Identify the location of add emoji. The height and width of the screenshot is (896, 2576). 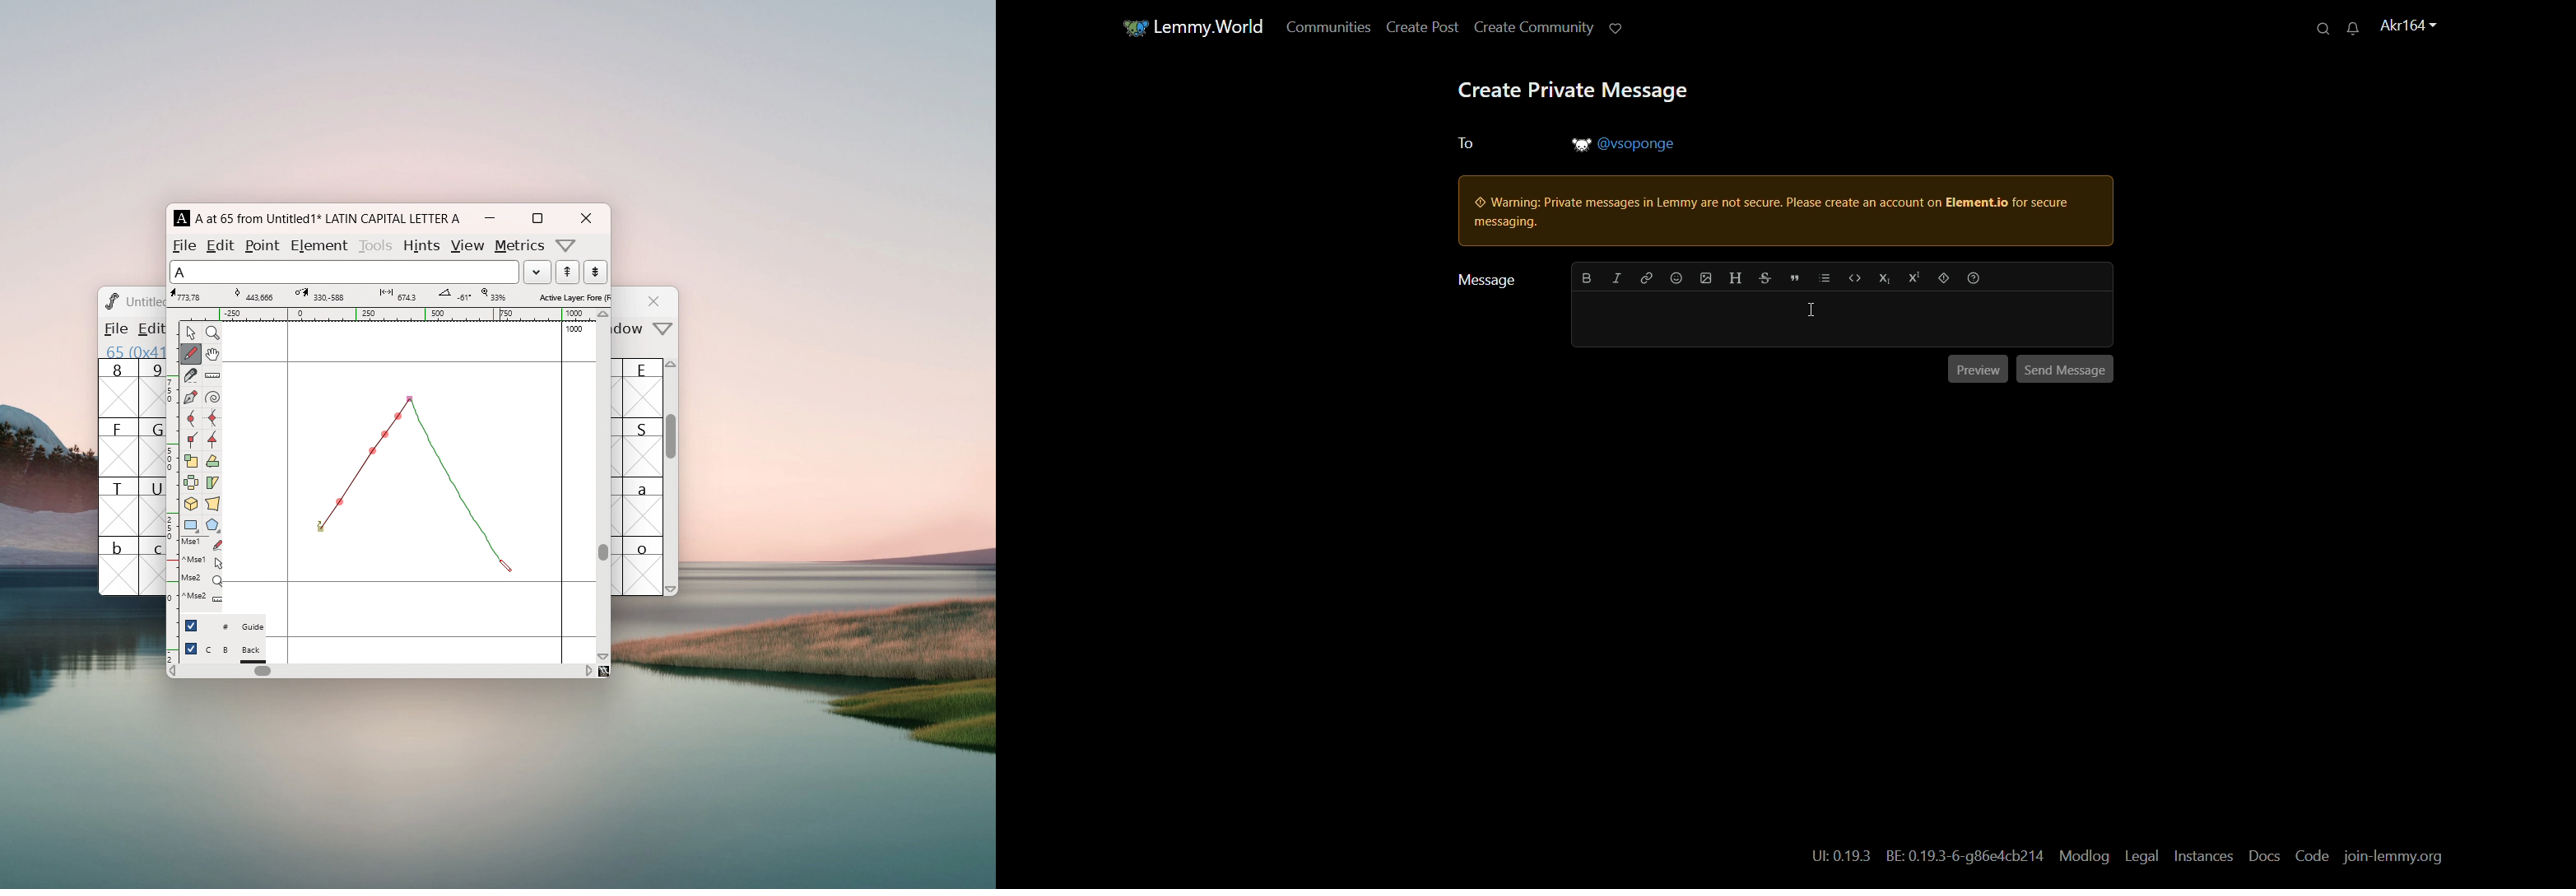
(1675, 277).